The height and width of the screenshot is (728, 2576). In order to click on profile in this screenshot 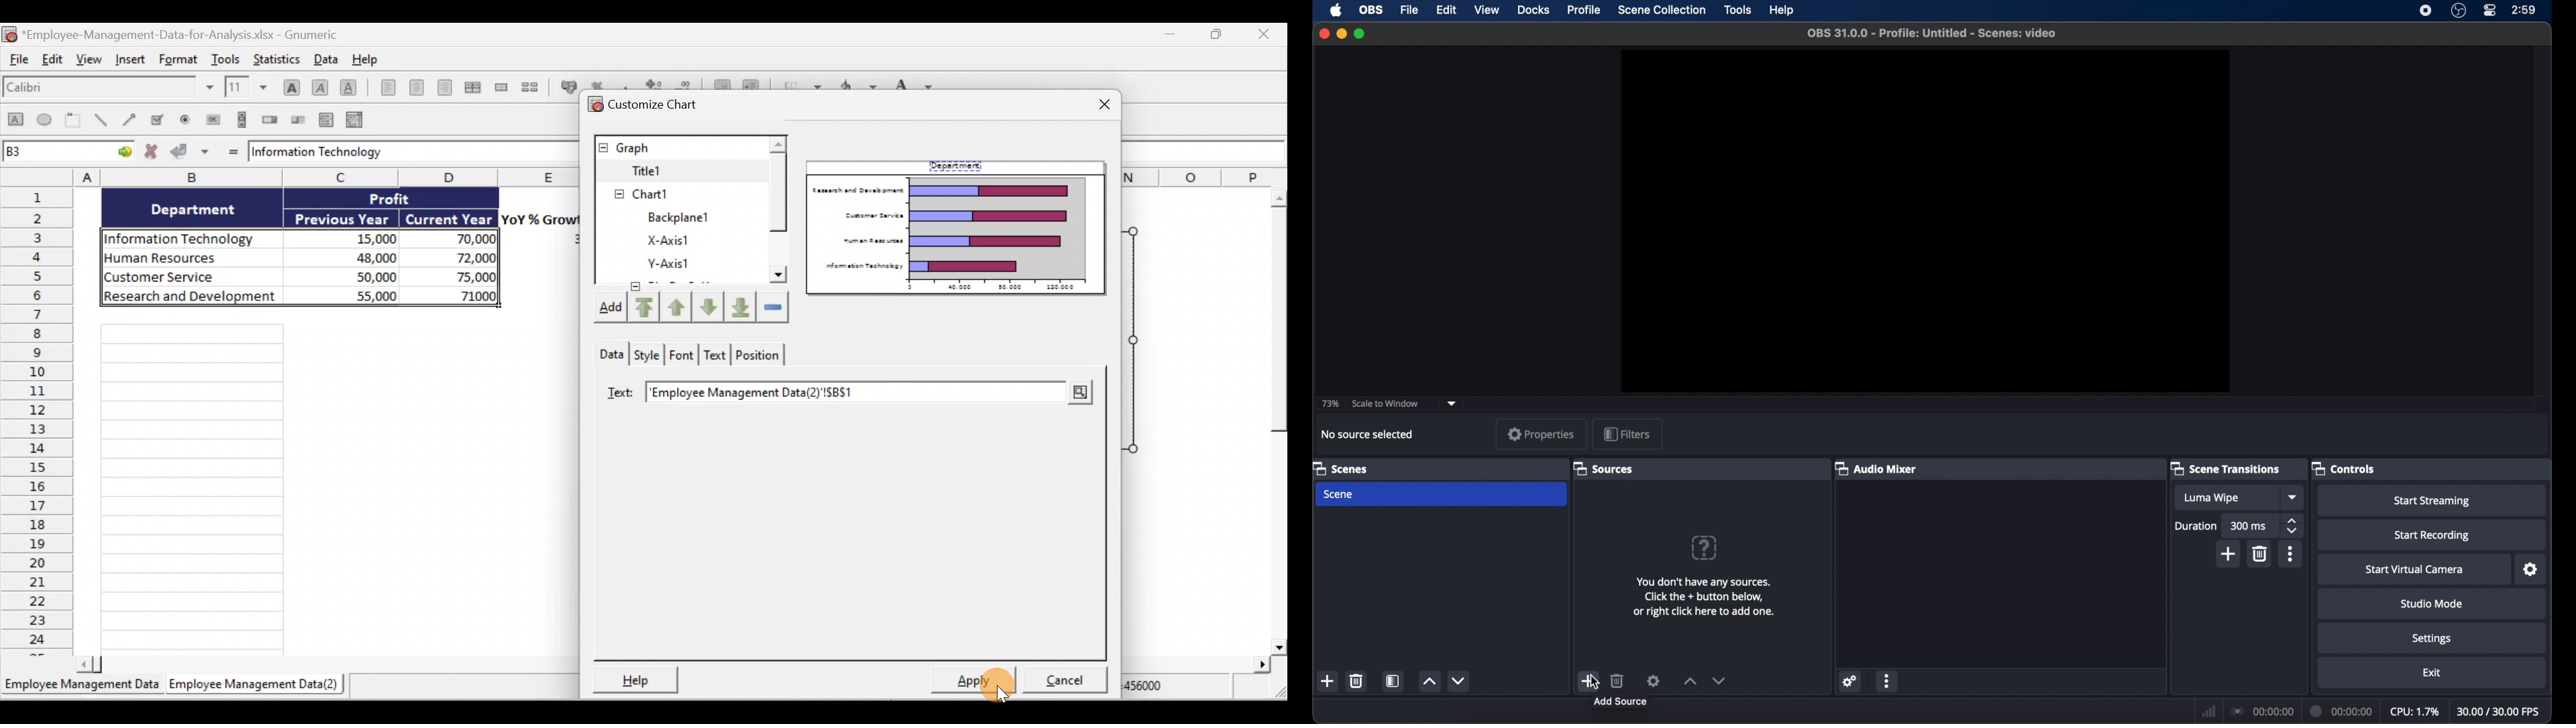, I will do `click(1585, 9)`.